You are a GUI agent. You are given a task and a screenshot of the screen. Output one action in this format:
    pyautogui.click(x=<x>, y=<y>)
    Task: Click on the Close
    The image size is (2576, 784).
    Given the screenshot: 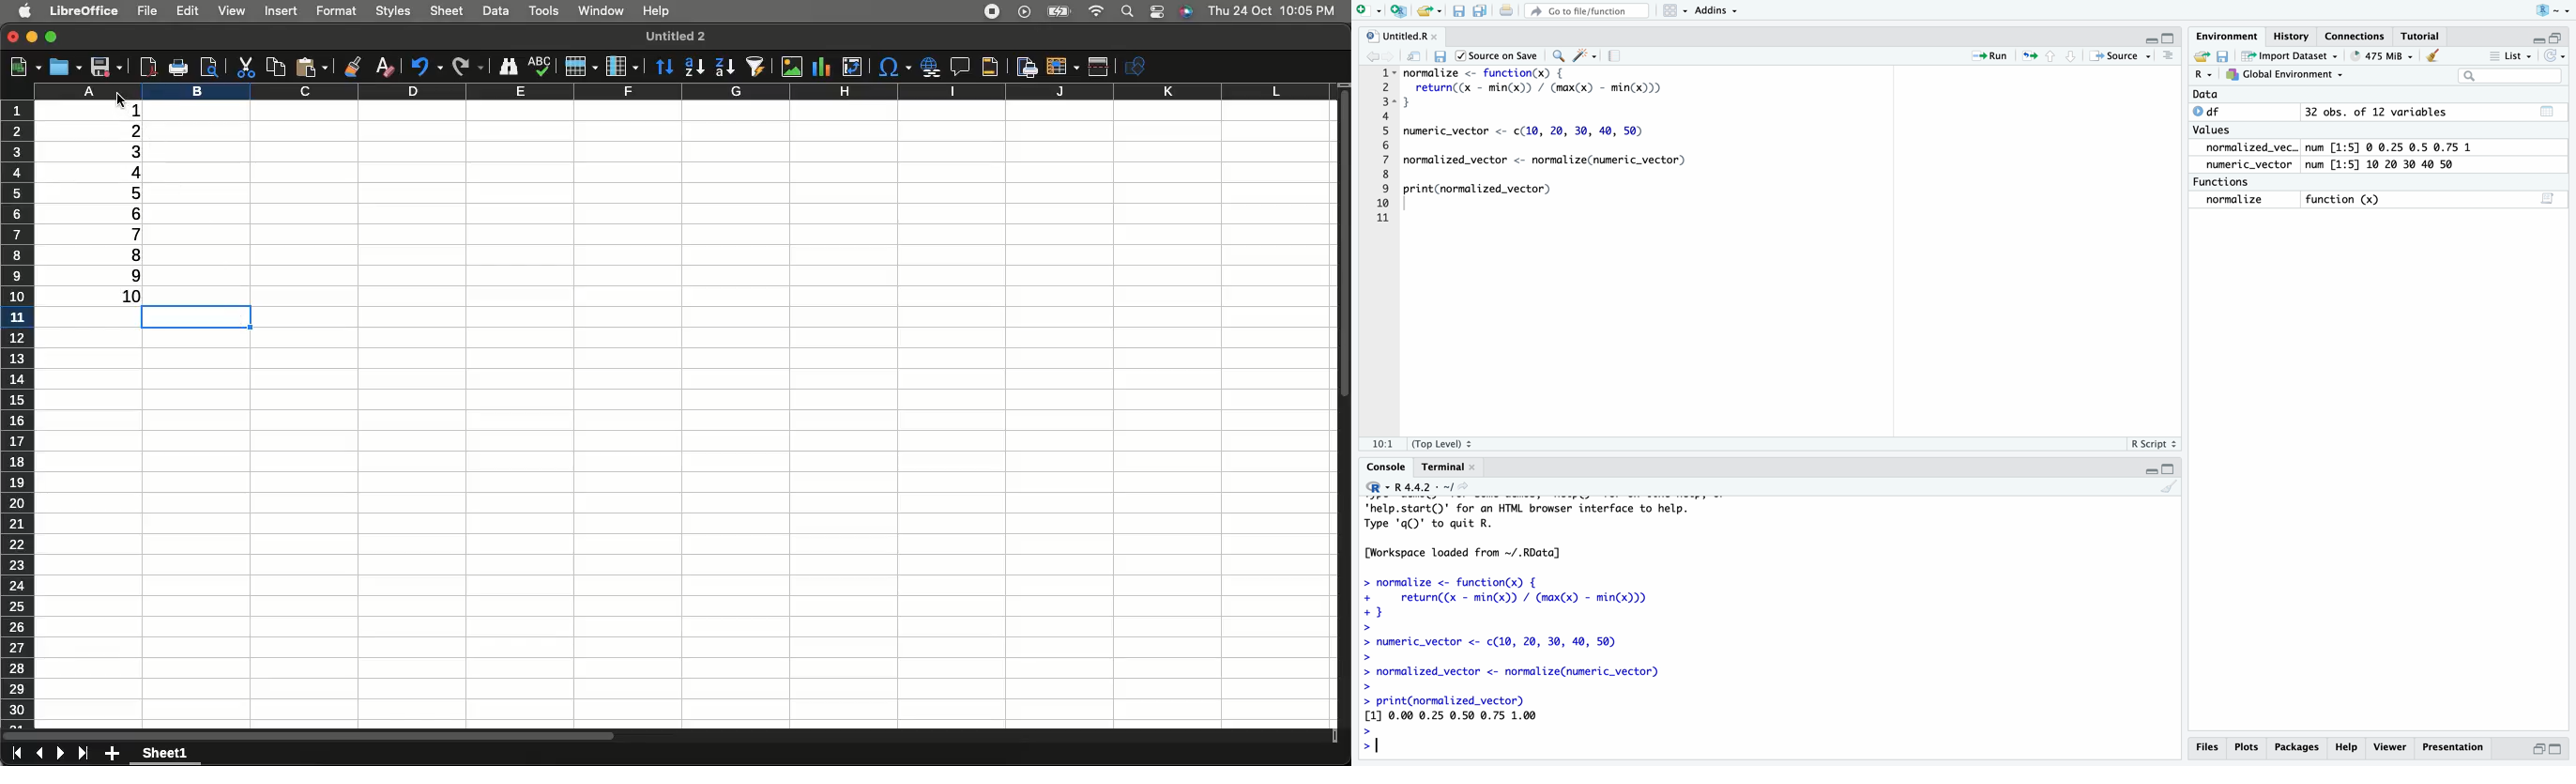 What is the action you would take?
    pyautogui.click(x=13, y=38)
    